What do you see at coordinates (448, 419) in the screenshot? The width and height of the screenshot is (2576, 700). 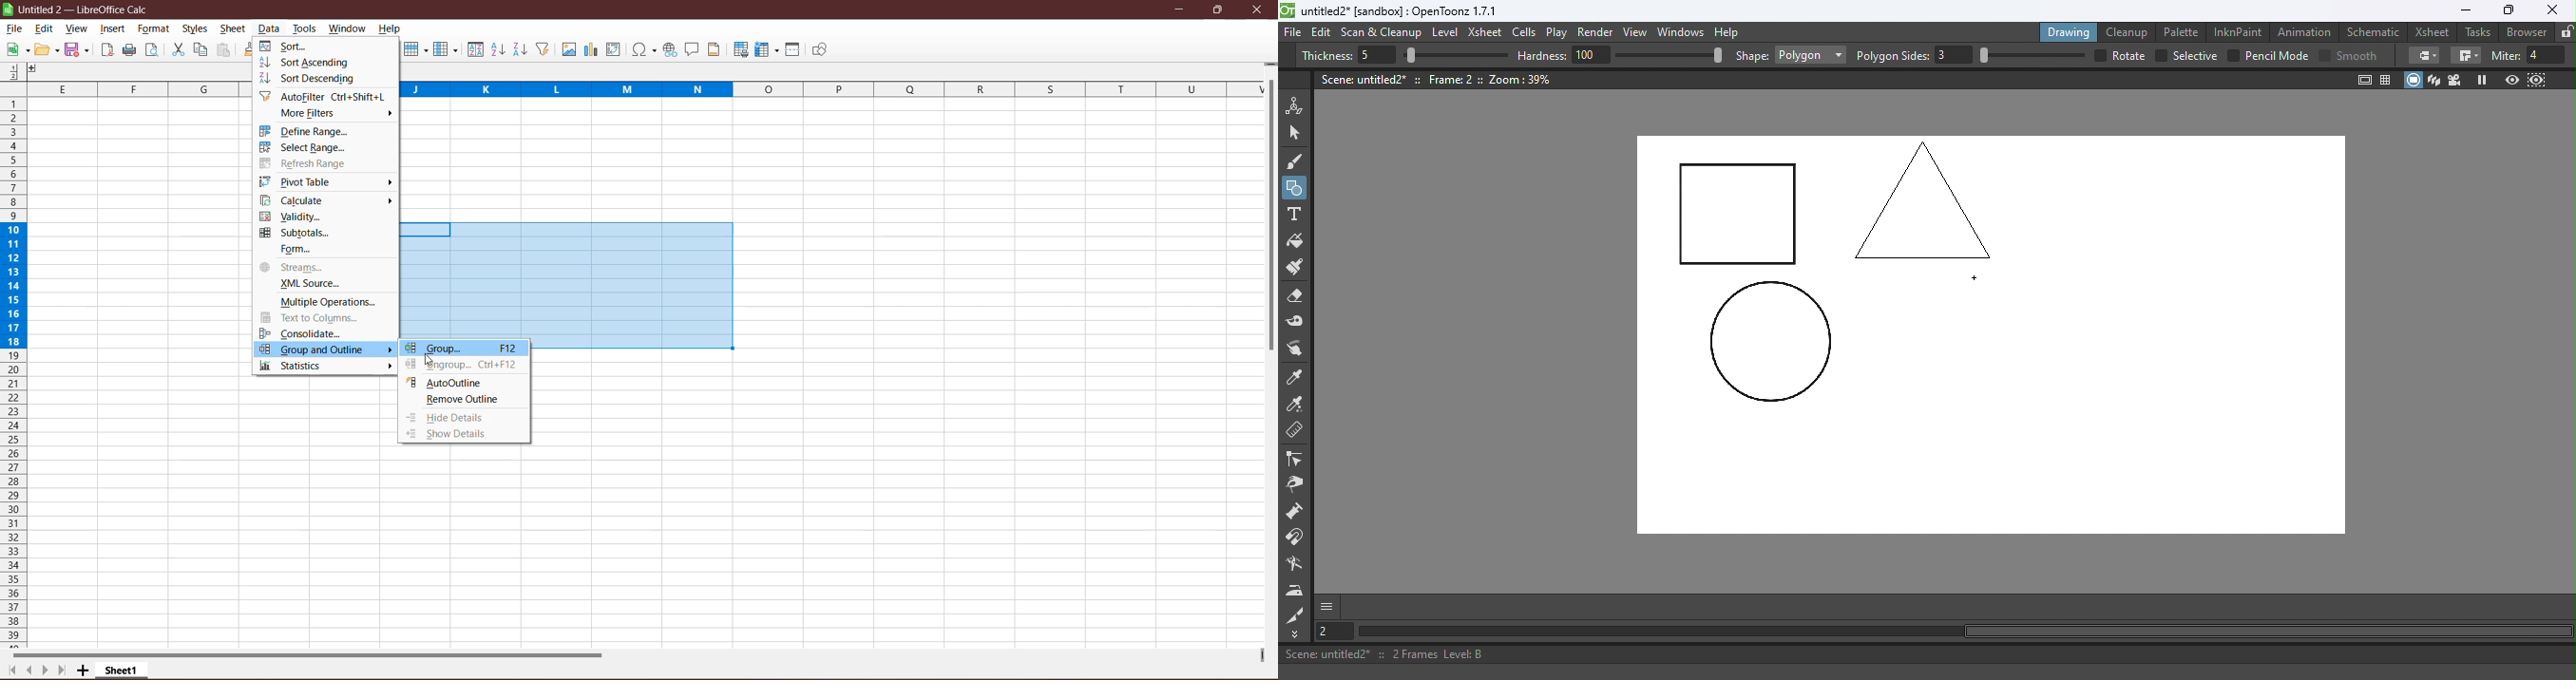 I see `Hide details` at bounding box center [448, 419].